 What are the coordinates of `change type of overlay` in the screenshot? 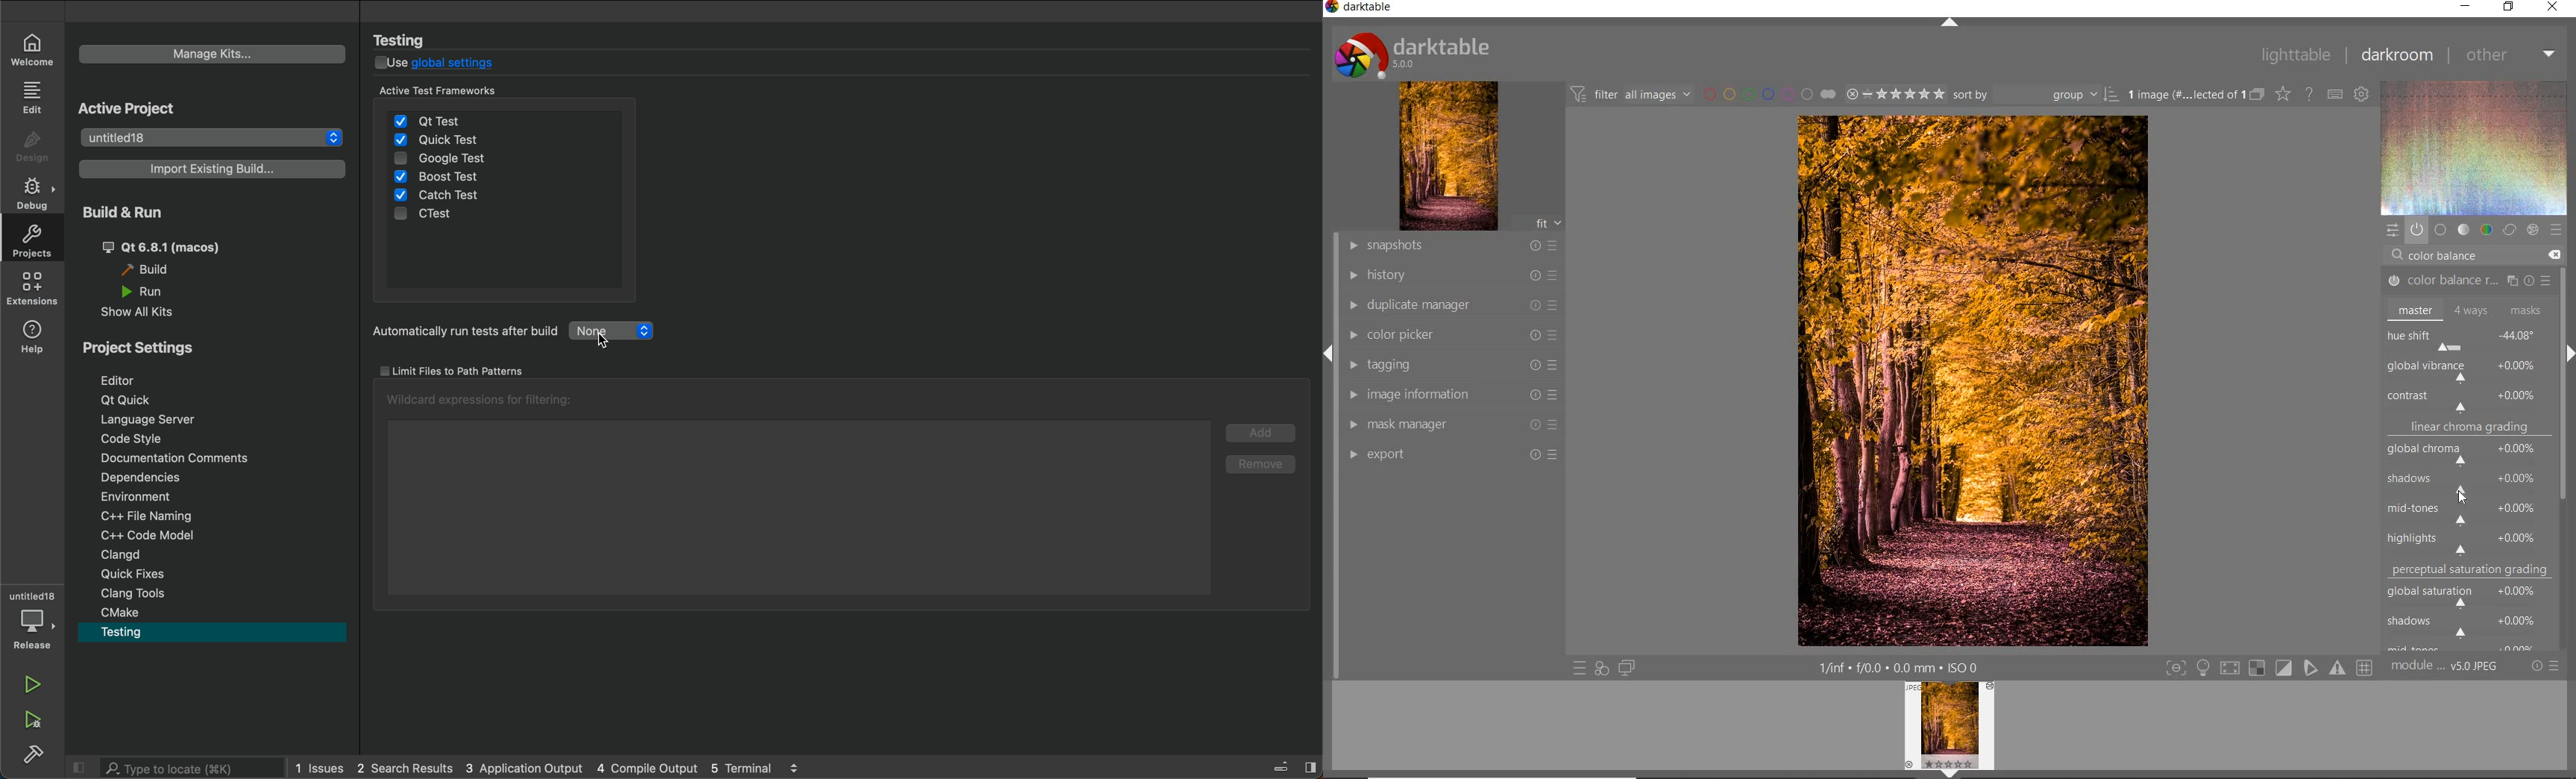 It's located at (2282, 96).